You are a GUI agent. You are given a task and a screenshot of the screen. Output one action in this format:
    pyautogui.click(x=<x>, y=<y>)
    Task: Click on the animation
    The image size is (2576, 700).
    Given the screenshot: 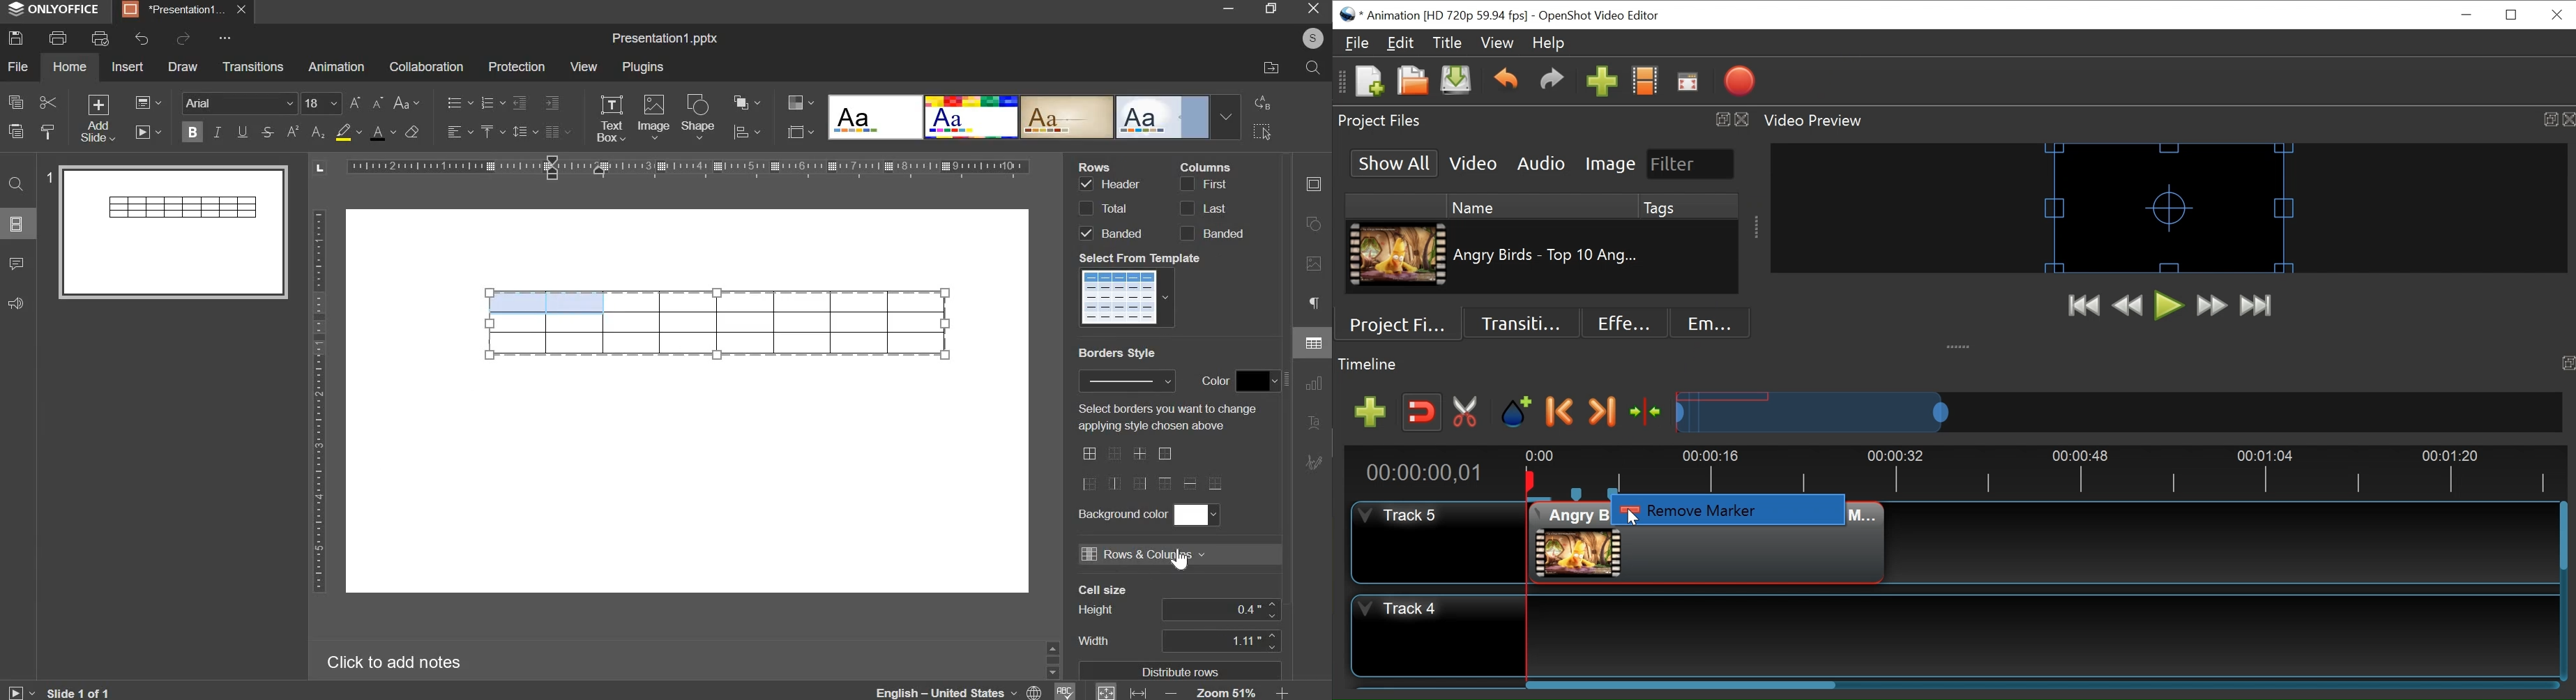 What is the action you would take?
    pyautogui.click(x=335, y=66)
    